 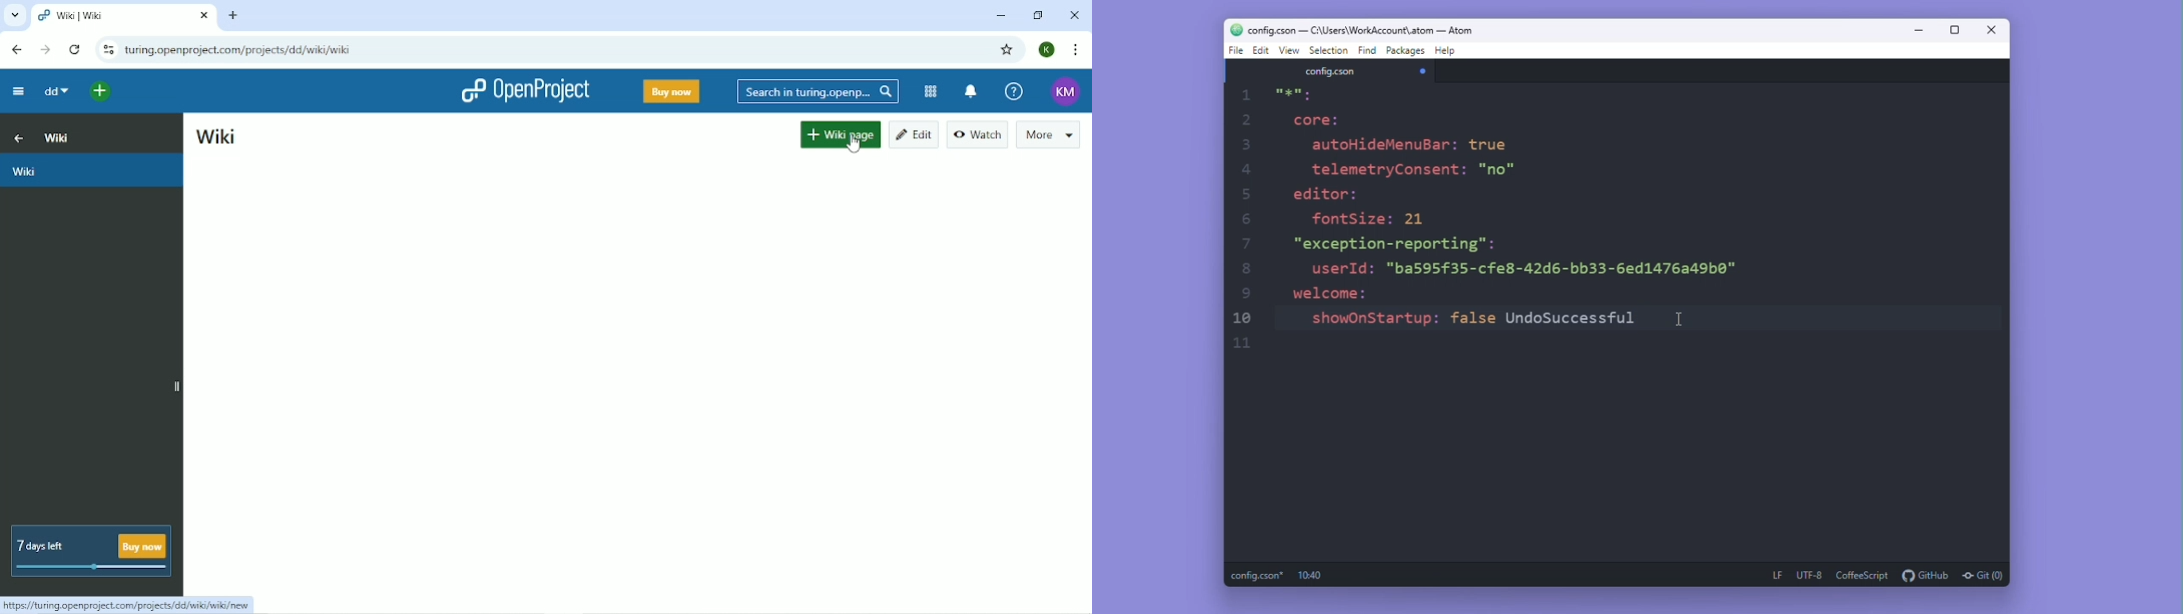 I want to click on To notification center, so click(x=971, y=91).